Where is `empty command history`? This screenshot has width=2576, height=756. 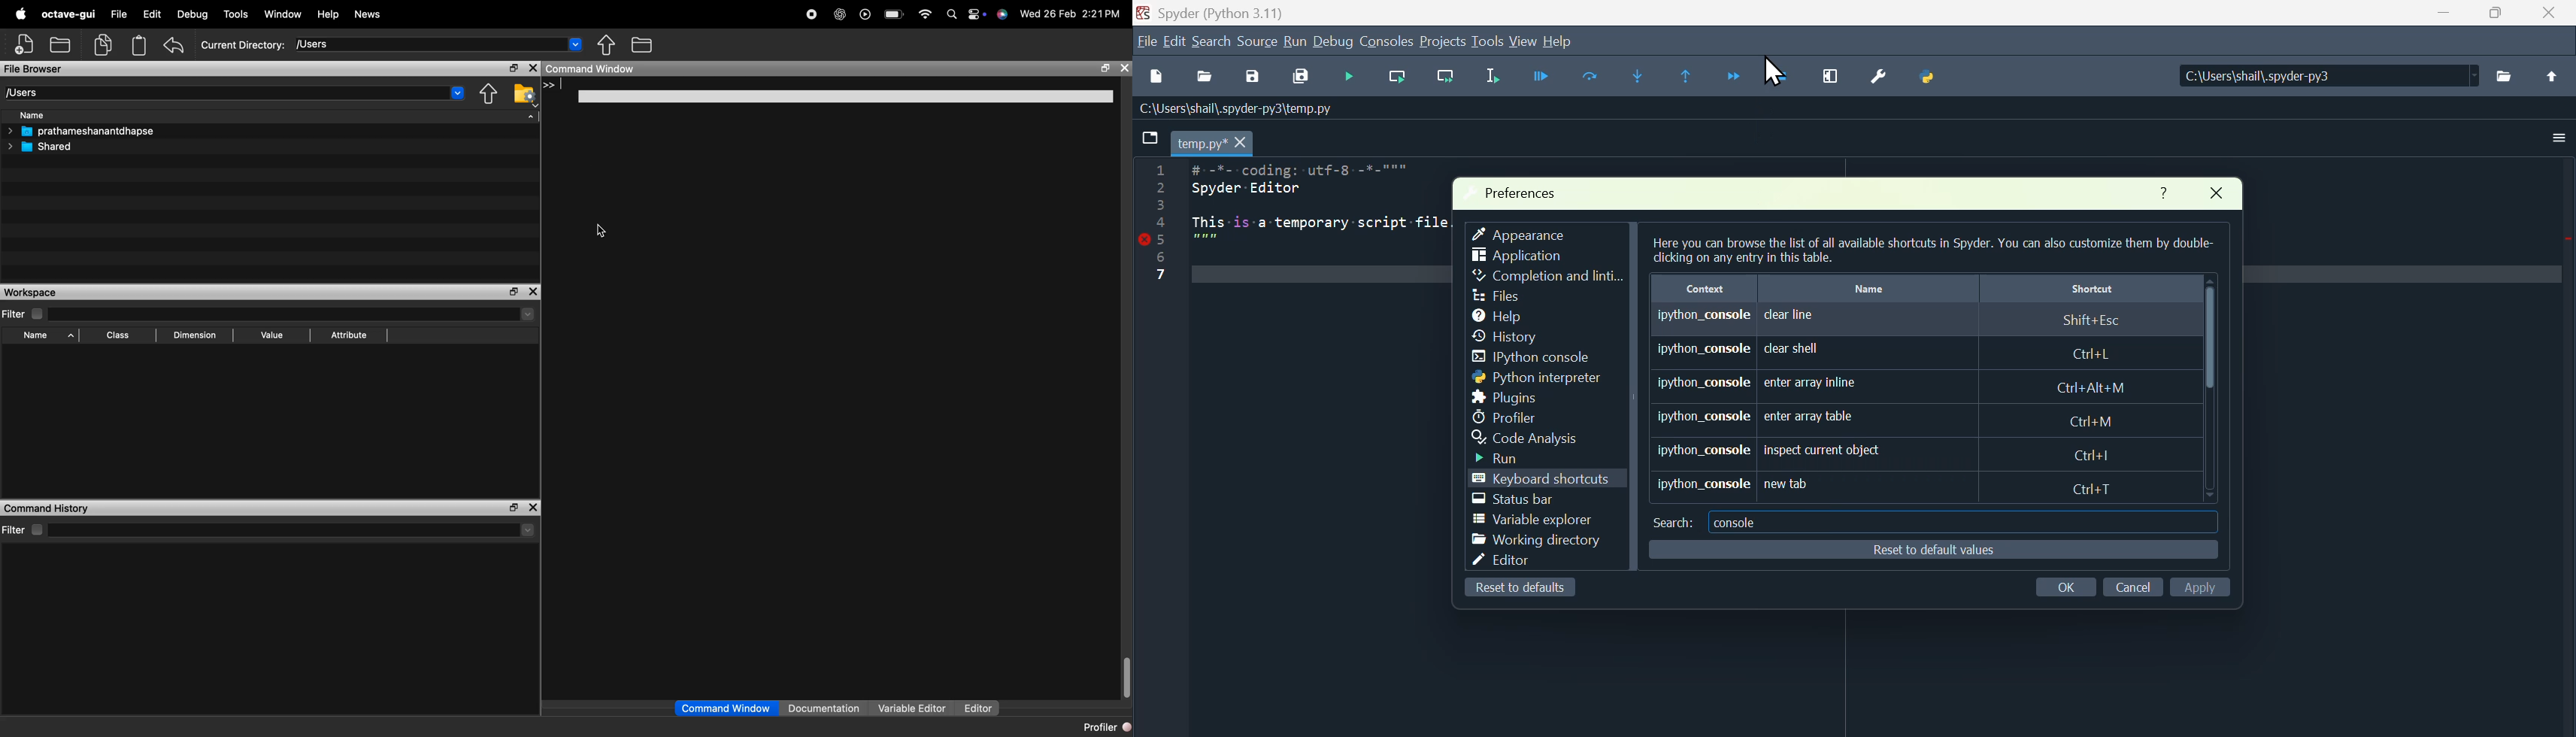
empty command history is located at coordinates (267, 634).